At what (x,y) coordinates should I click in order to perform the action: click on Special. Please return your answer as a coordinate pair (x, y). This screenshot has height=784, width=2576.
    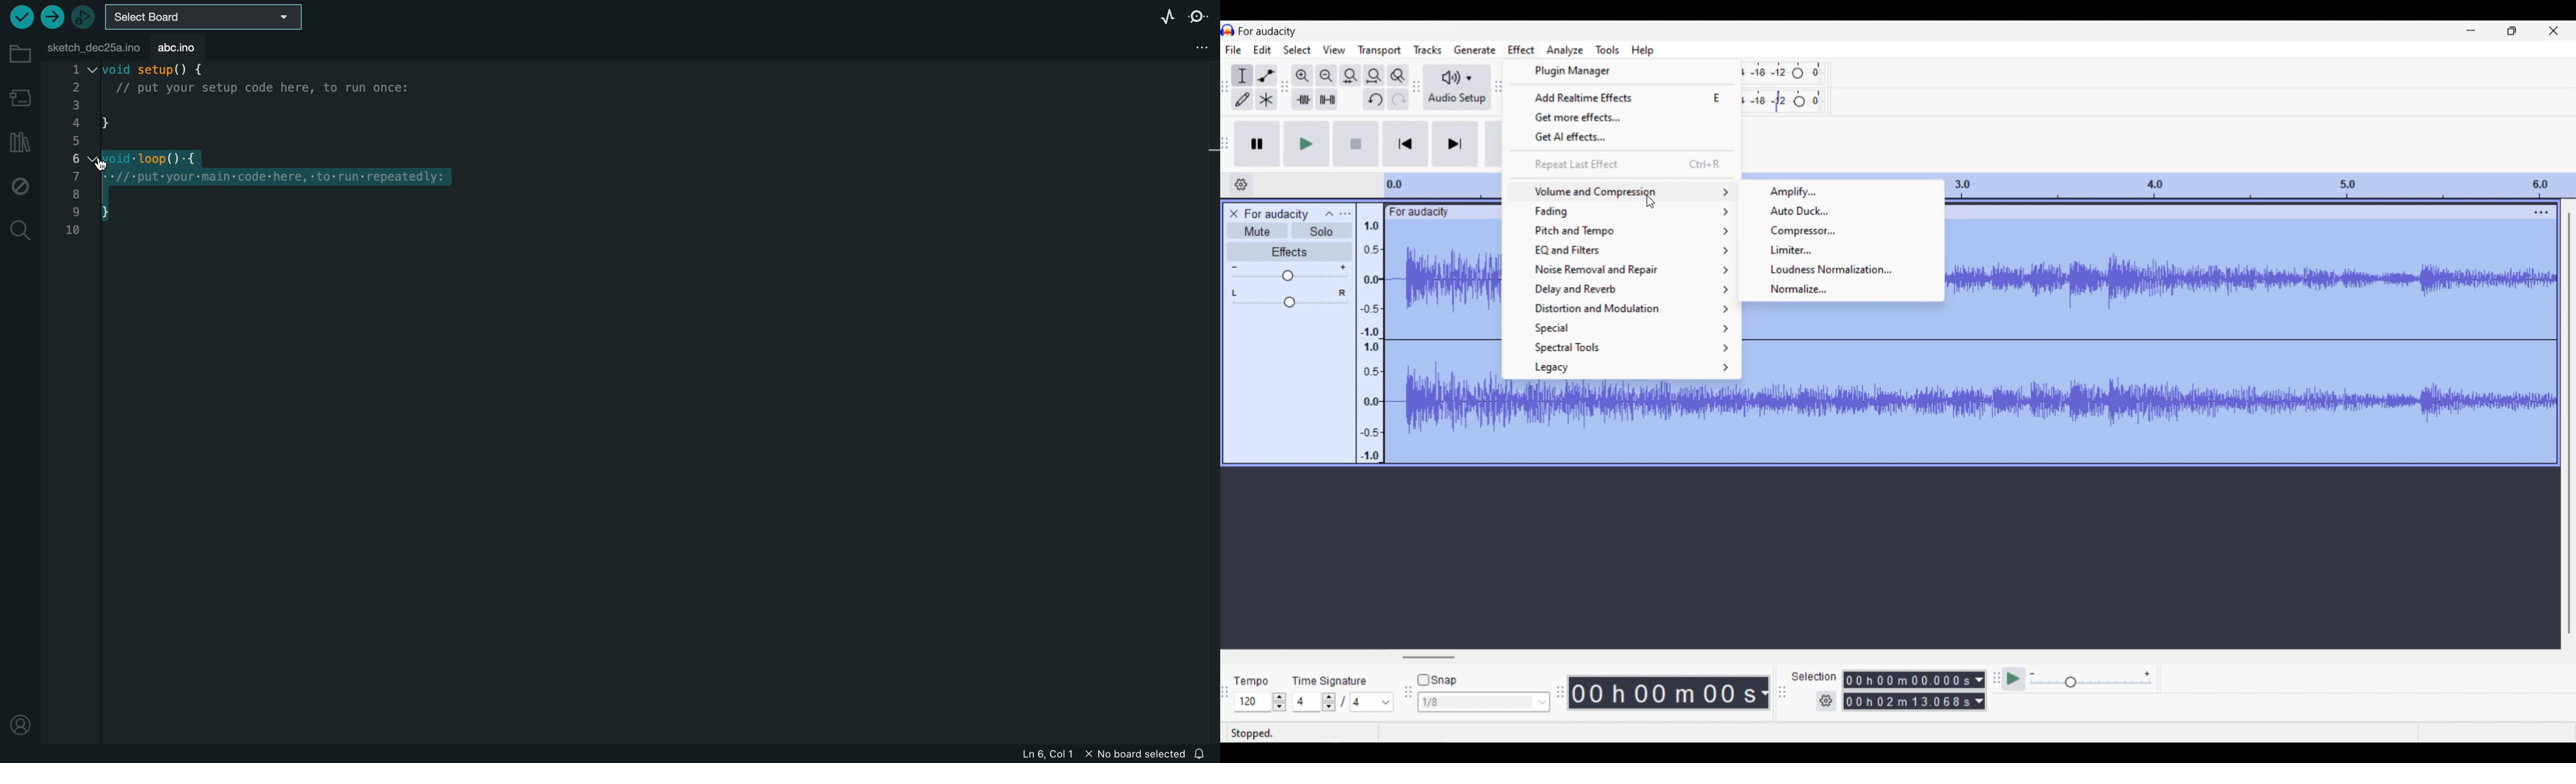
    Looking at the image, I should click on (1621, 329).